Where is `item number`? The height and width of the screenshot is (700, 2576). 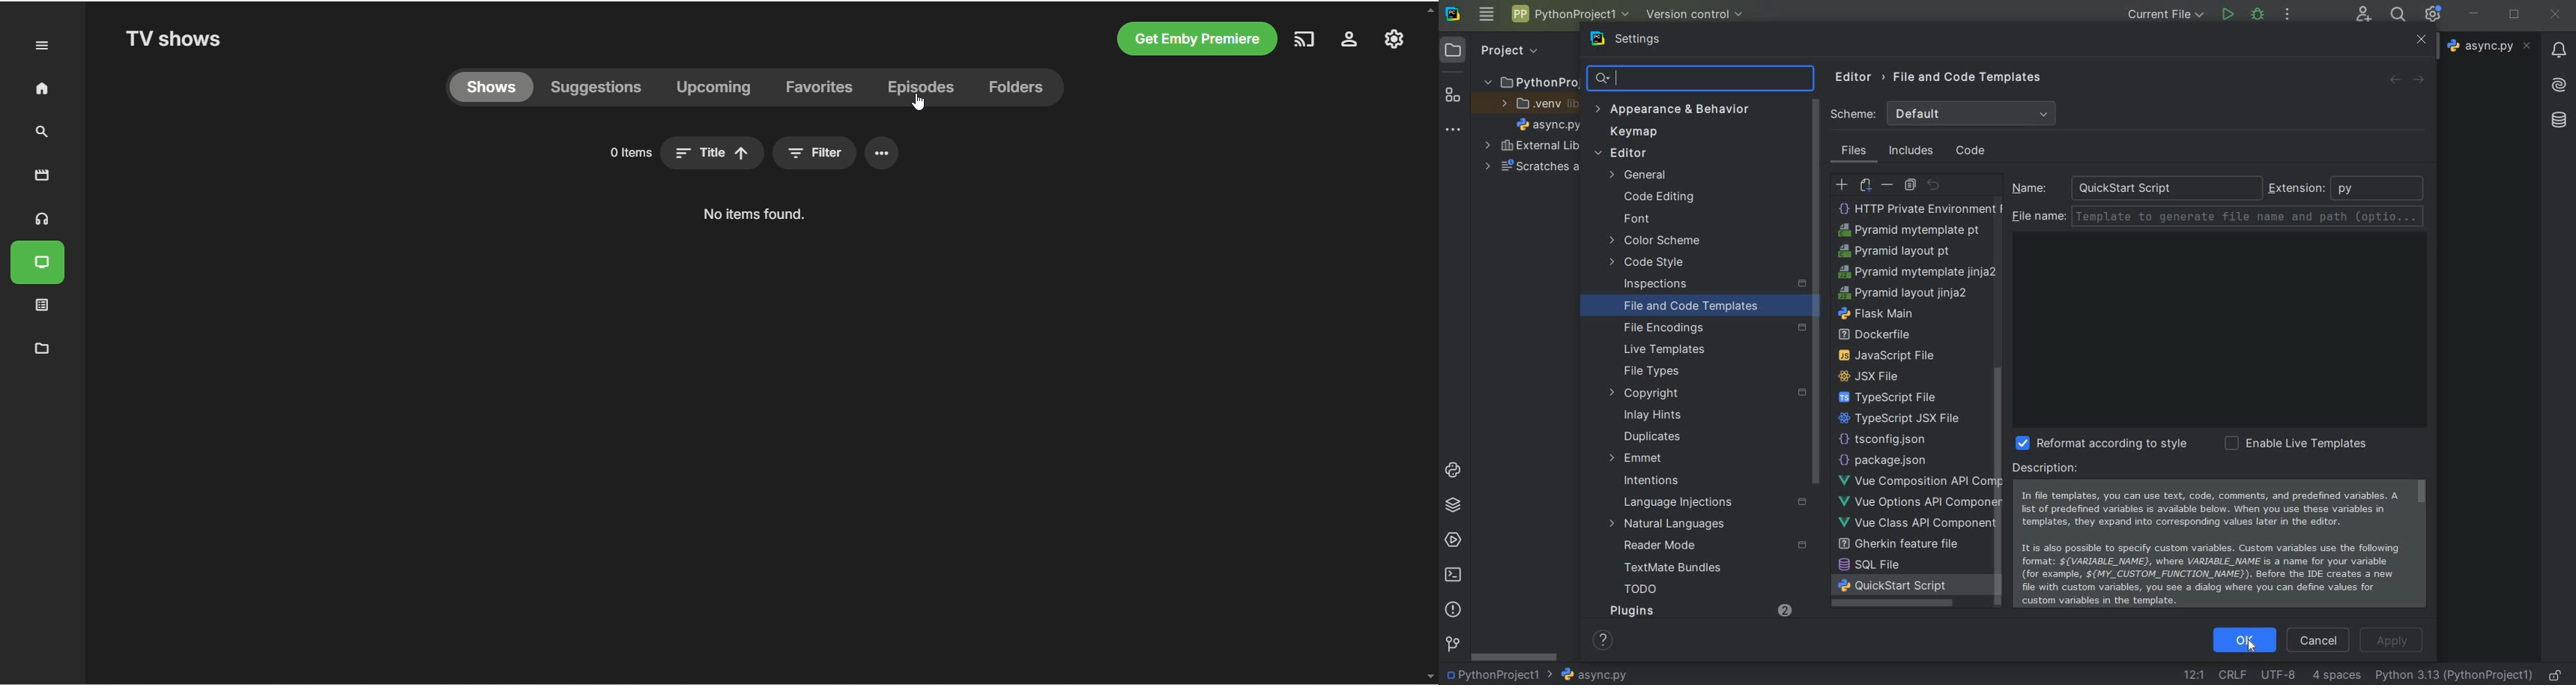 item number is located at coordinates (632, 153).